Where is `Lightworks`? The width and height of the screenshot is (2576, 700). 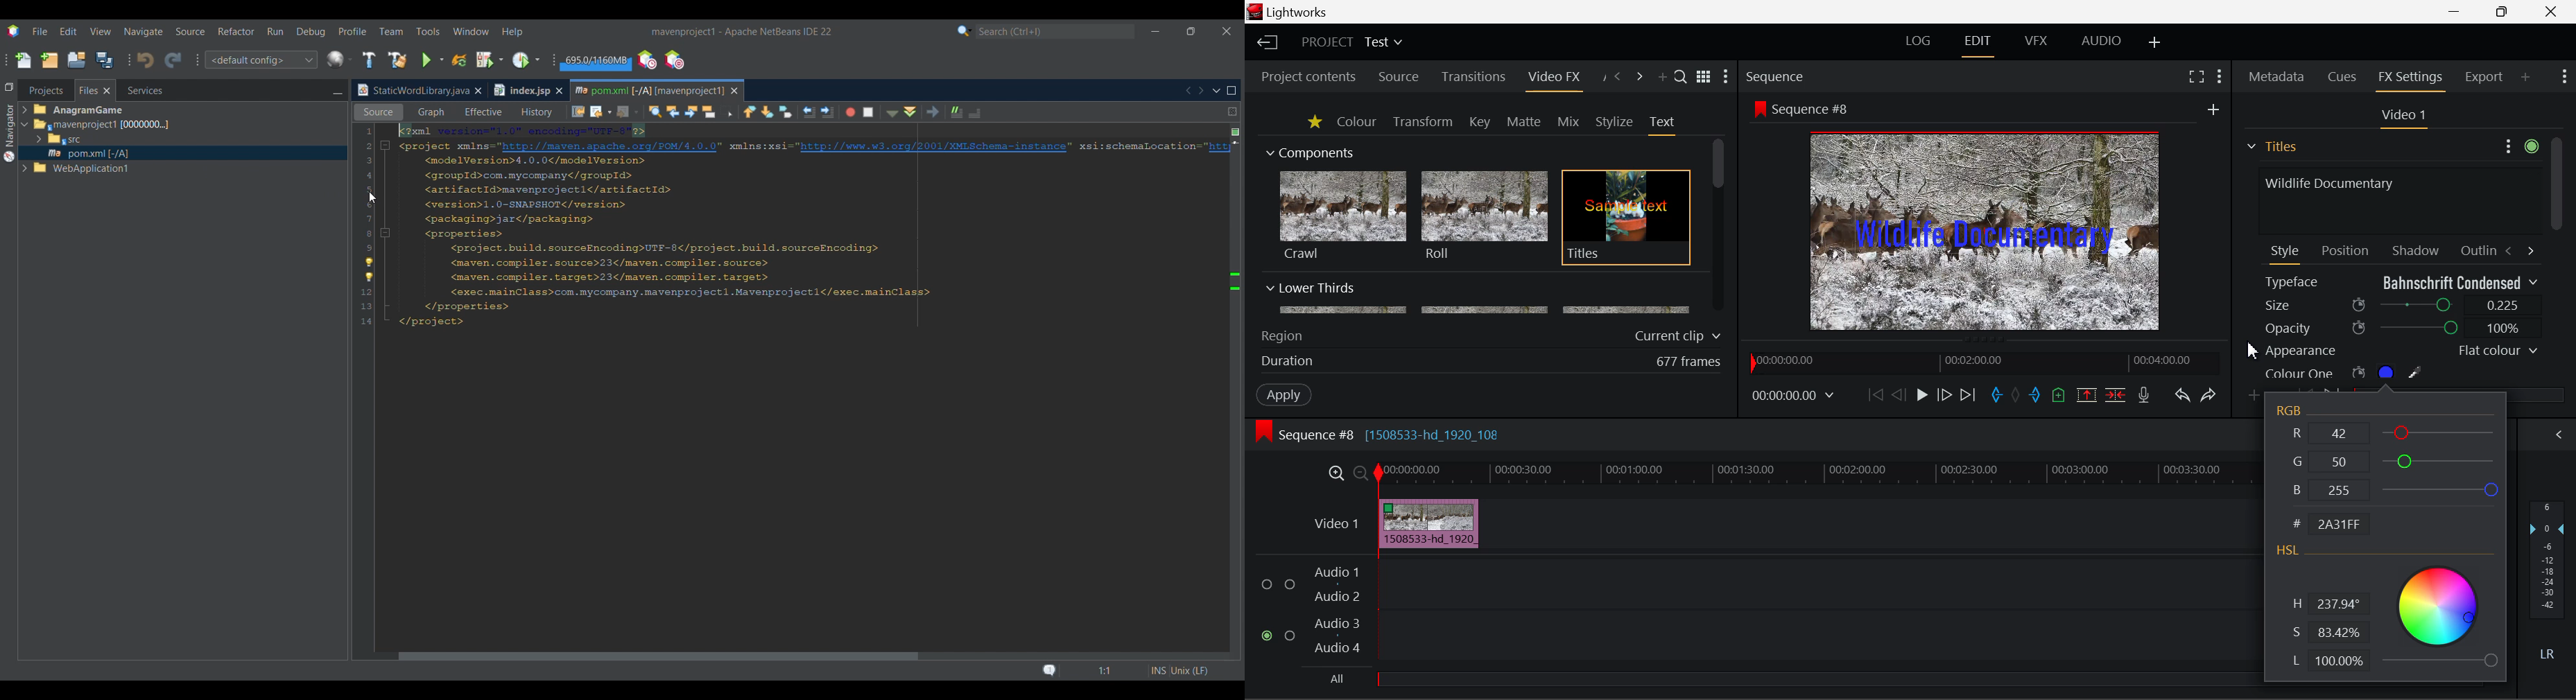 Lightworks is located at coordinates (1299, 12).